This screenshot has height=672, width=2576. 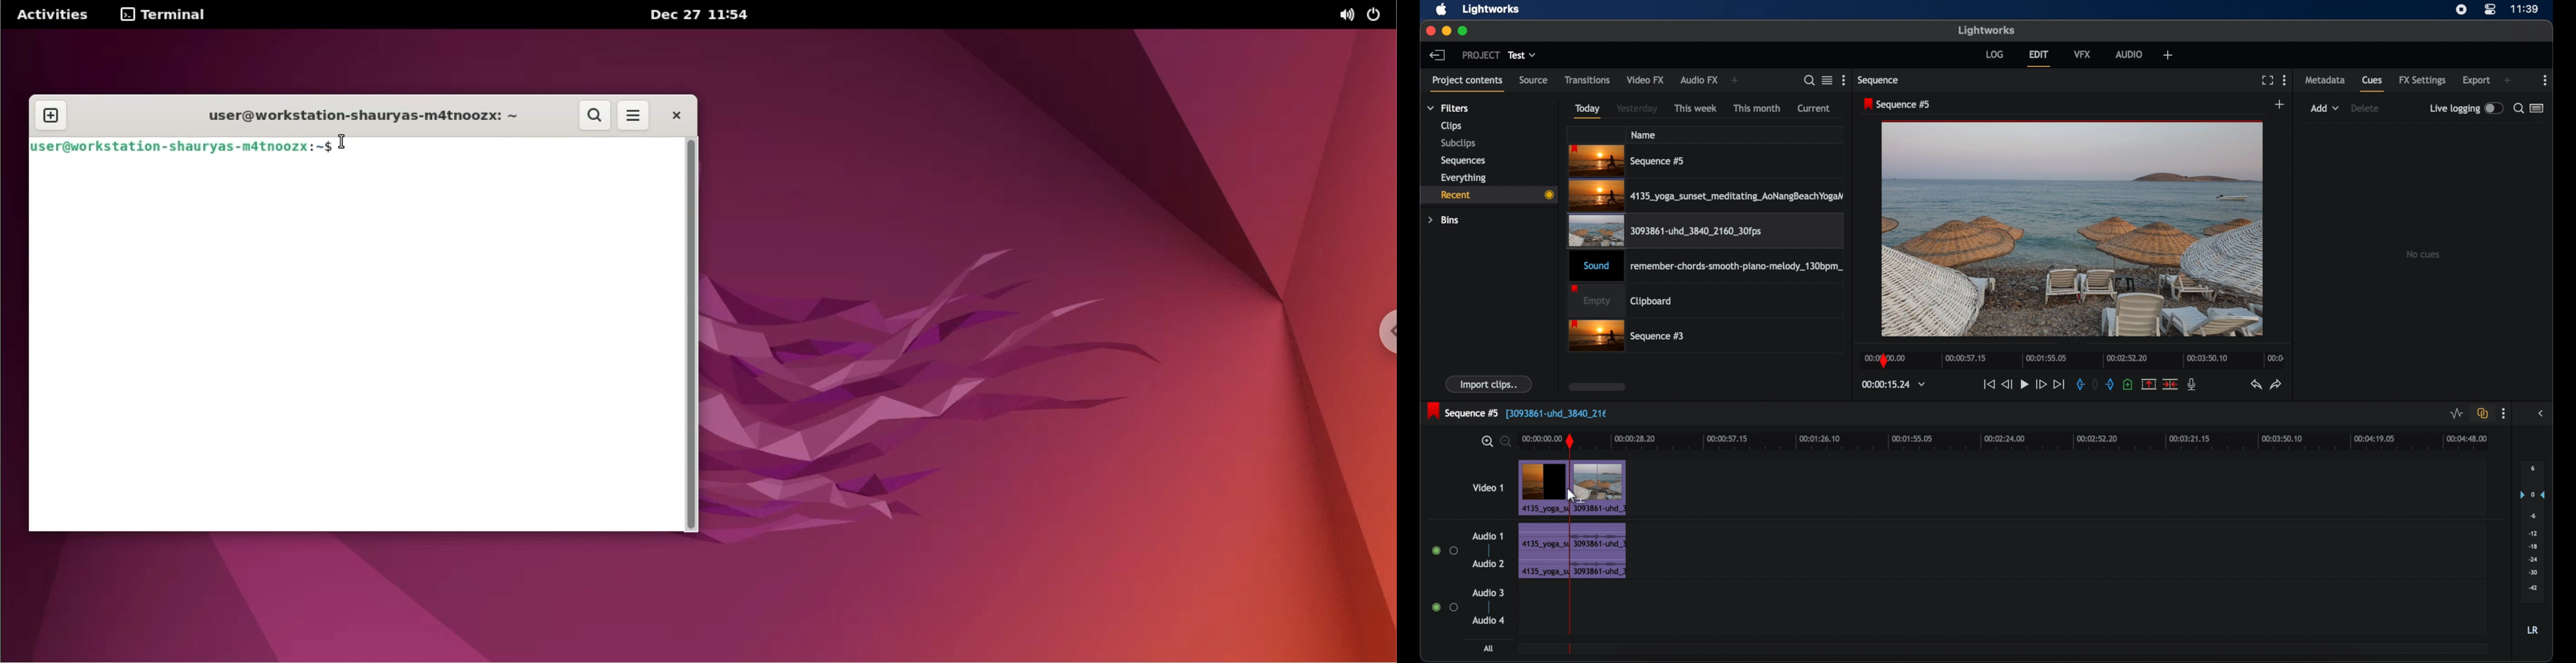 I want to click on sequence 5, so click(x=1482, y=412).